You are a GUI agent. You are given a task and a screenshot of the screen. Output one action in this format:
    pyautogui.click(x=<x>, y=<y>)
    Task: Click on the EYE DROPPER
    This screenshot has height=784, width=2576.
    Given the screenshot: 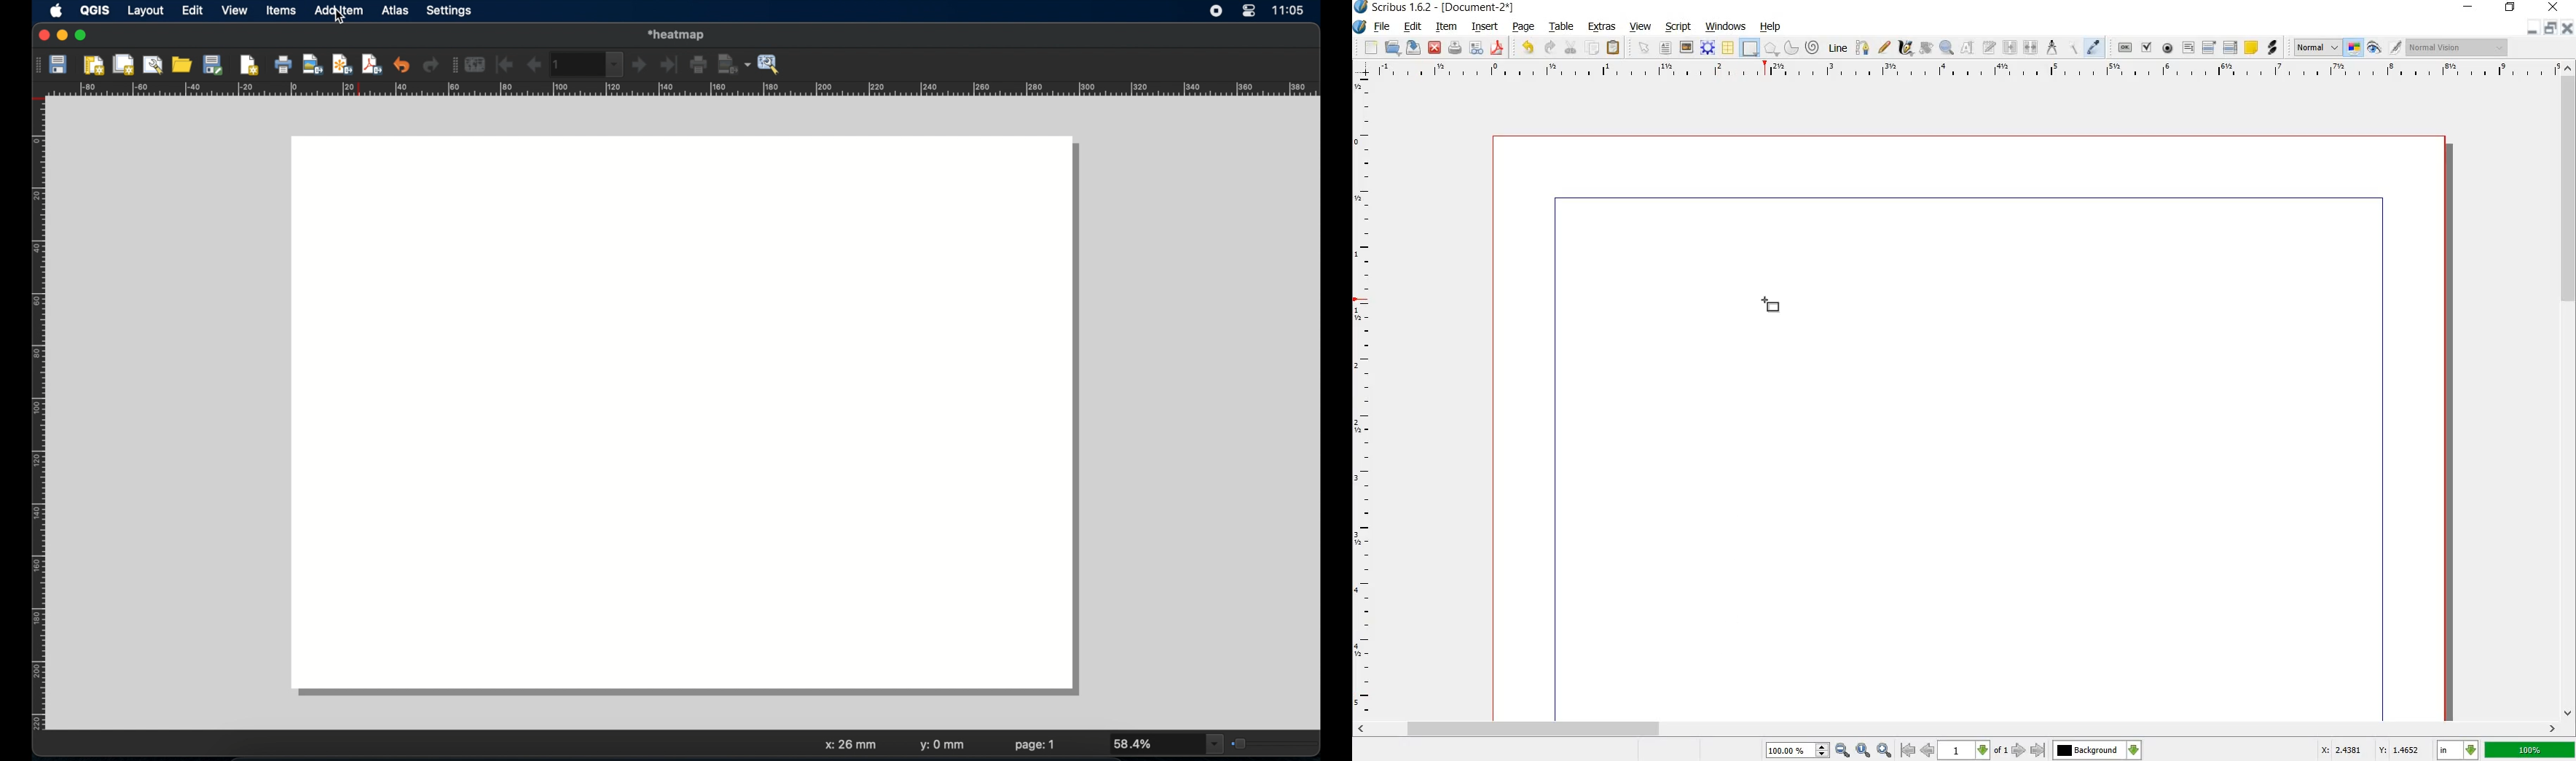 What is the action you would take?
    pyautogui.click(x=2096, y=47)
    